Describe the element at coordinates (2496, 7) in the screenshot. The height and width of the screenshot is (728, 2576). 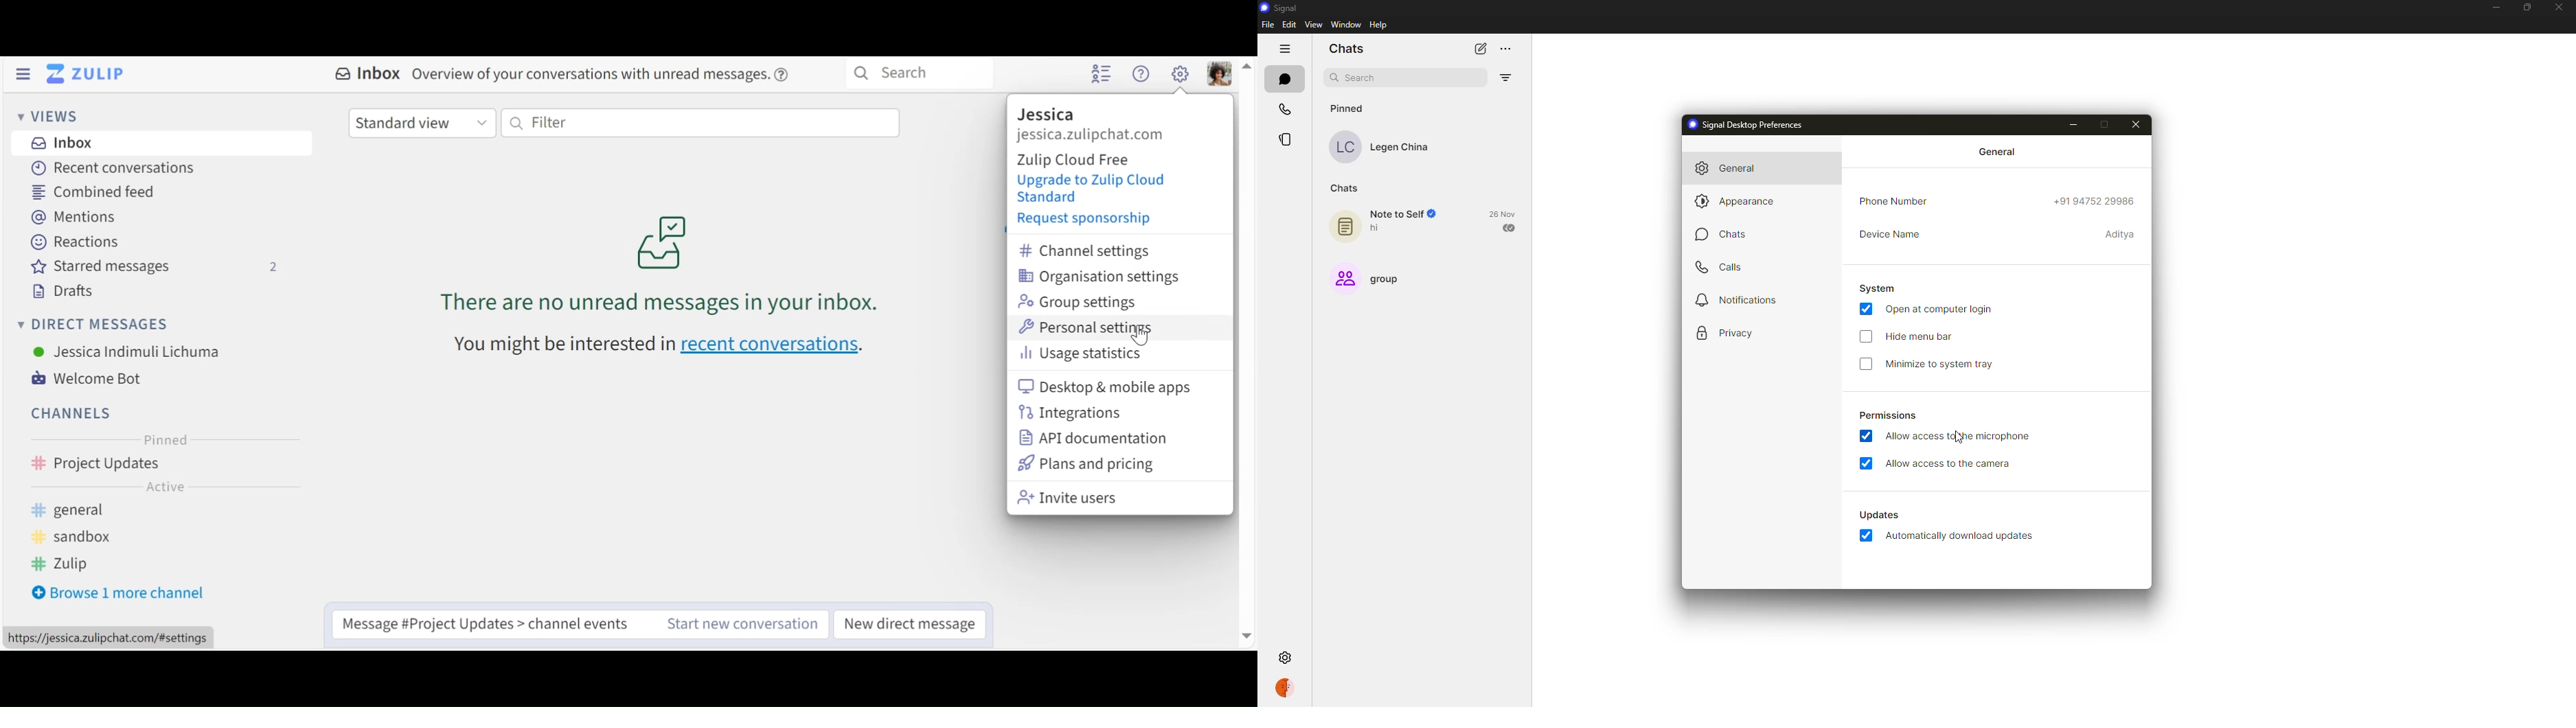
I see `minimize` at that location.